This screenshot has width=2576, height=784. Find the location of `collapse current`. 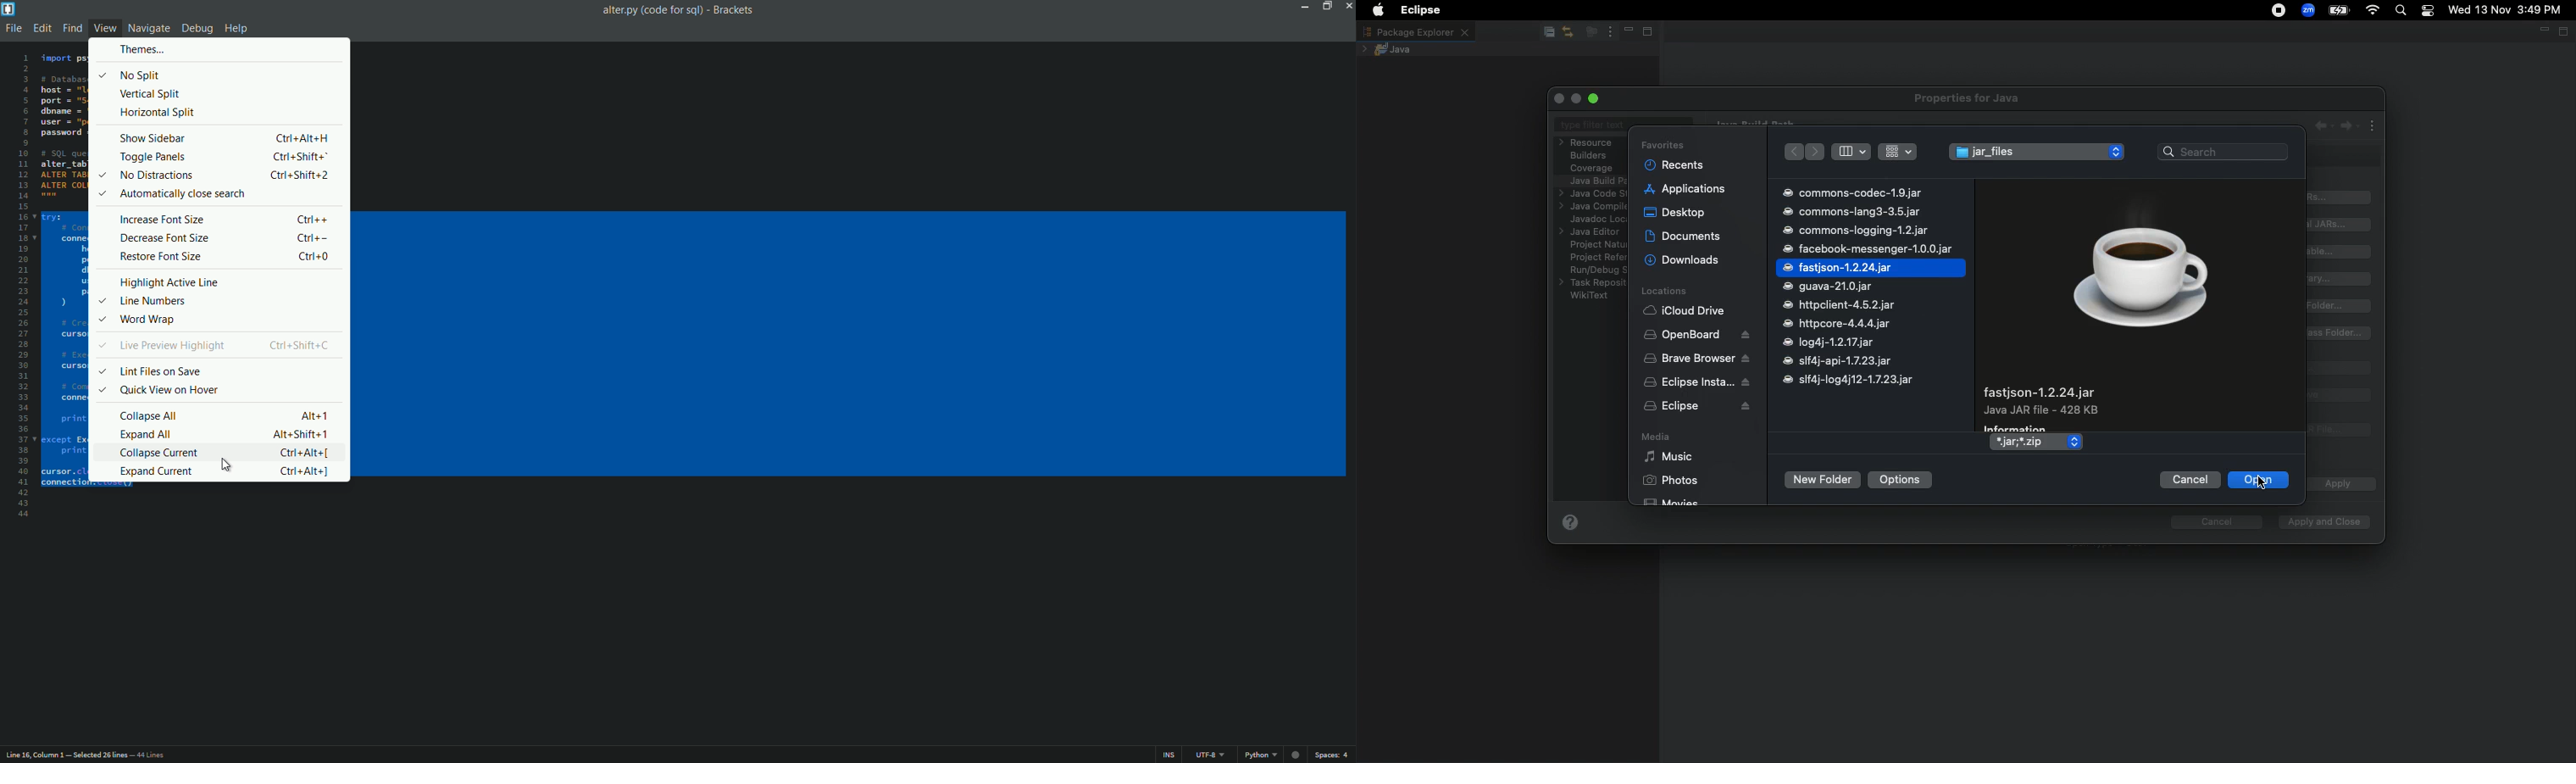

collapse current is located at coordinates (160, 454).